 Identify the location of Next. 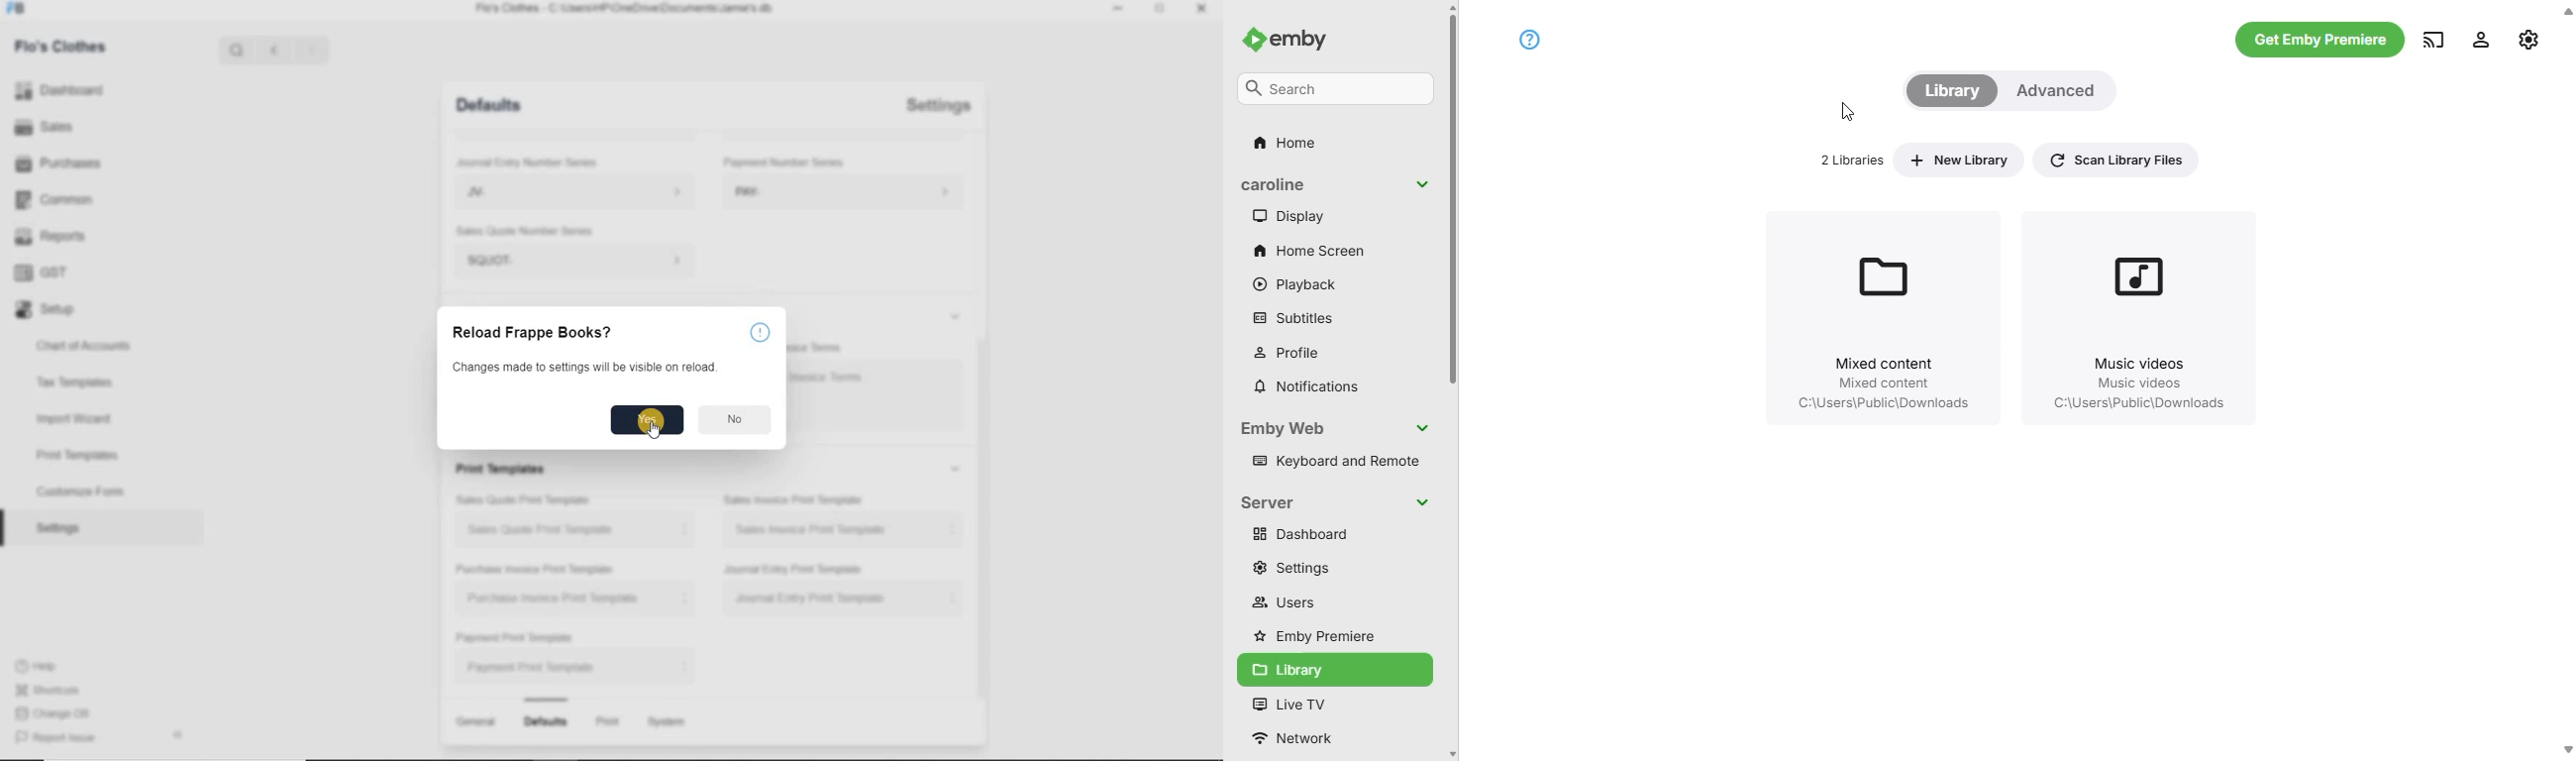
(311, 50).